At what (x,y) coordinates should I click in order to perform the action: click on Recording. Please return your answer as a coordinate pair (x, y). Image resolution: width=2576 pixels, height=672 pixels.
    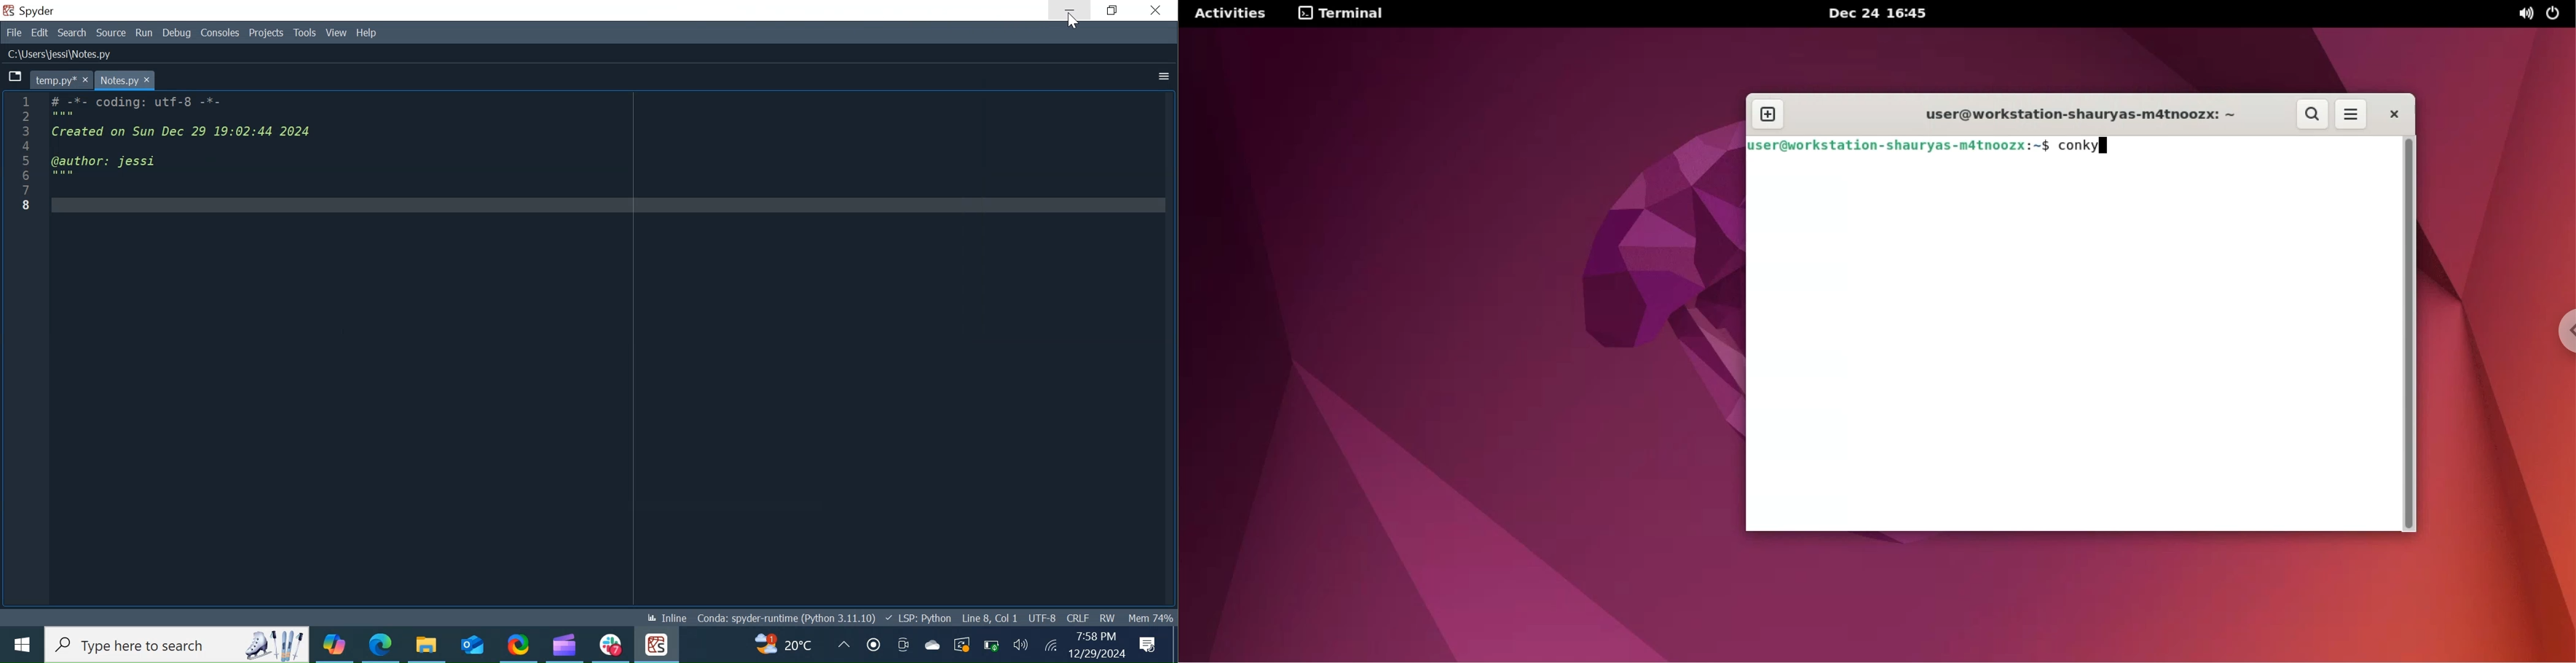
    Looking at the image, I should click on (873, 644).